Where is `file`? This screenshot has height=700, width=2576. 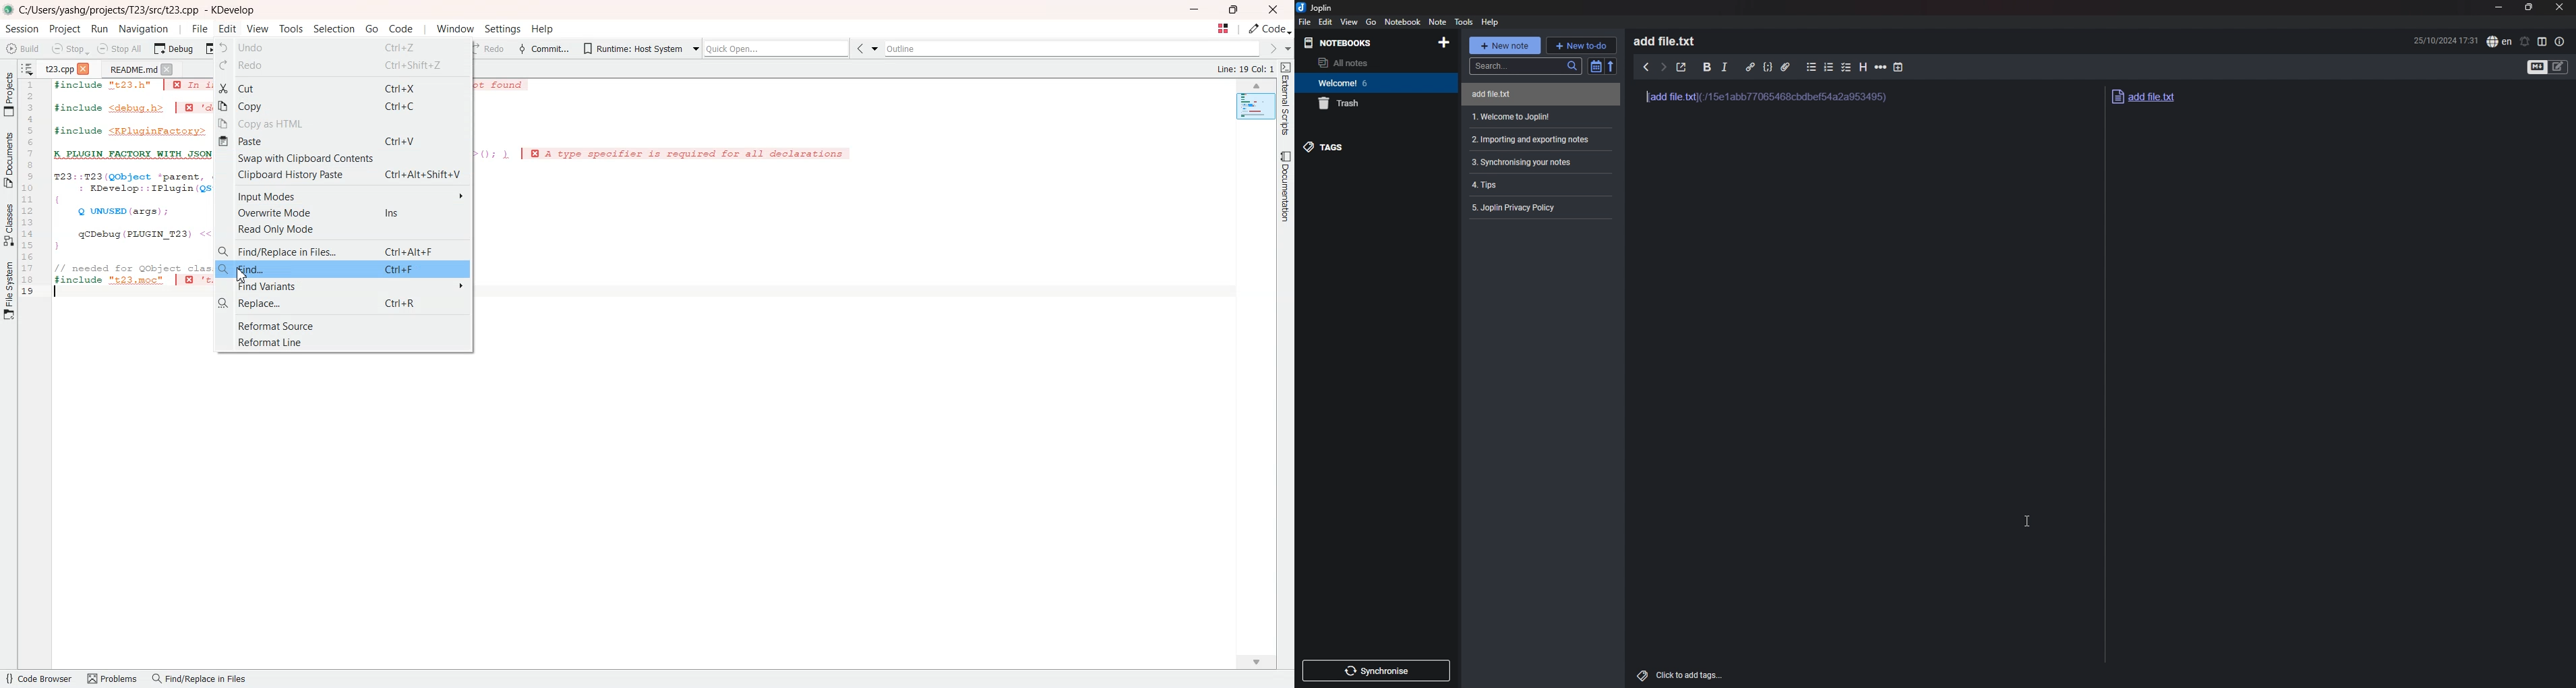
file is located at coordinates (1304, 21).